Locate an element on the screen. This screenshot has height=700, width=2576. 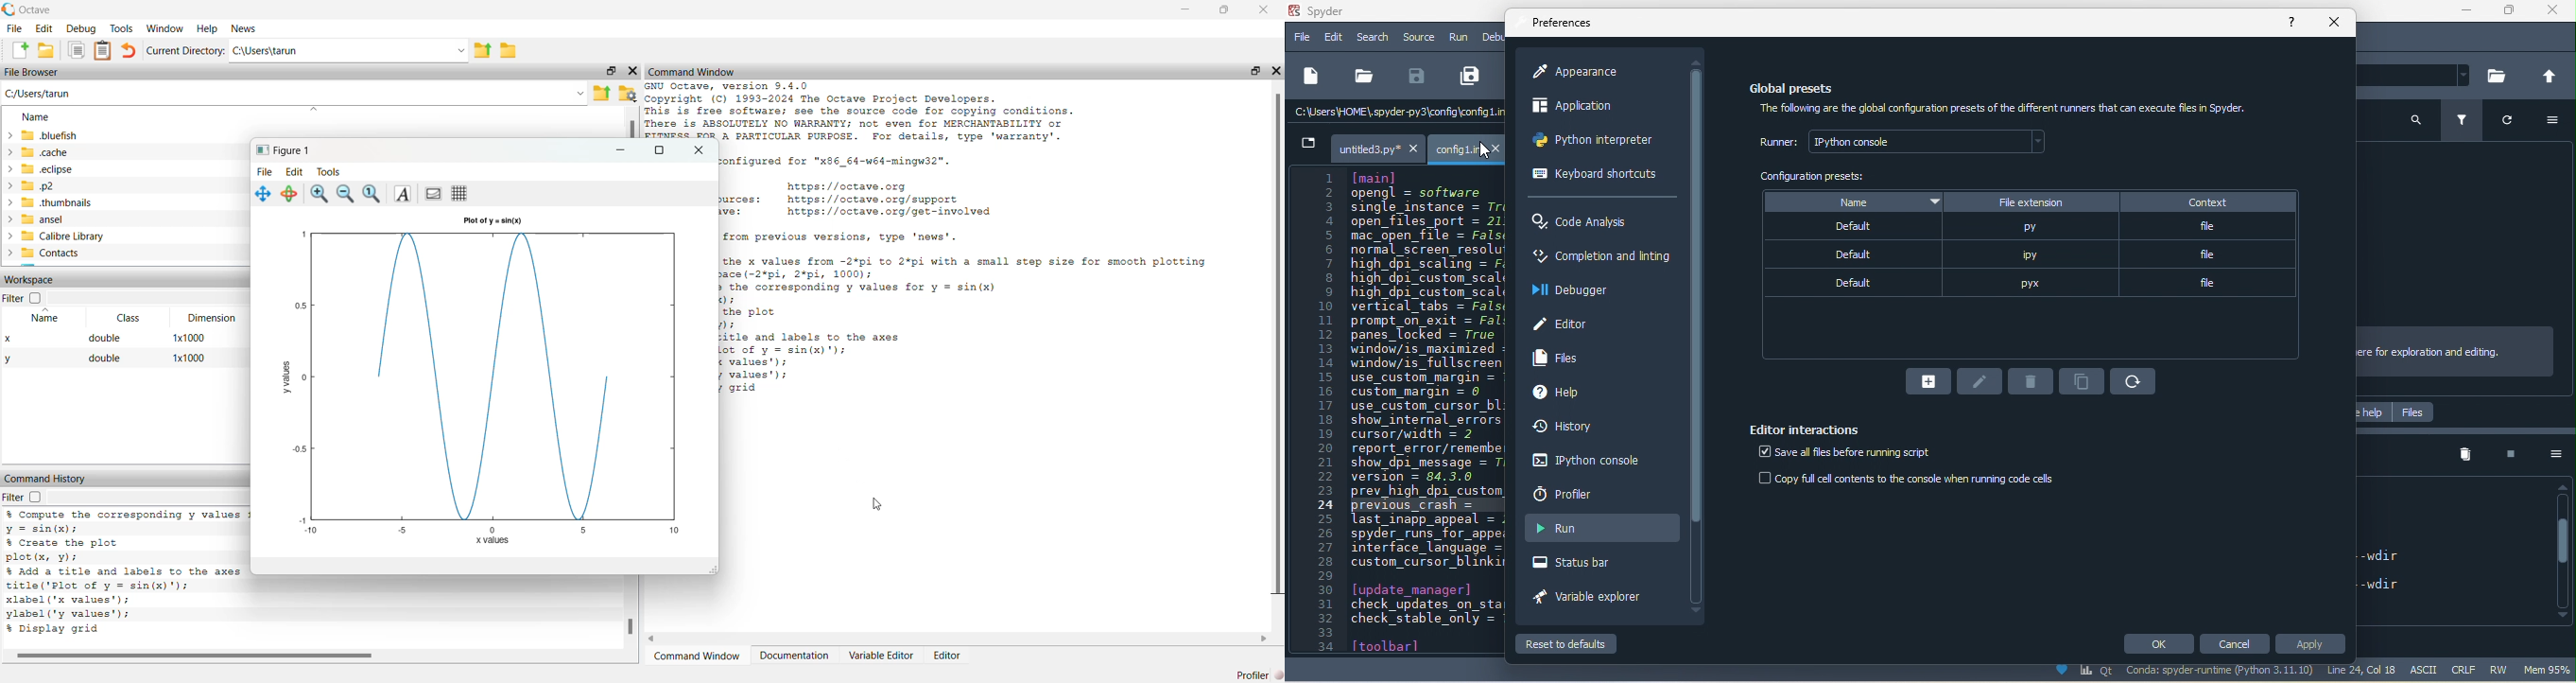
refresh is located at coordinates (2131, 381).